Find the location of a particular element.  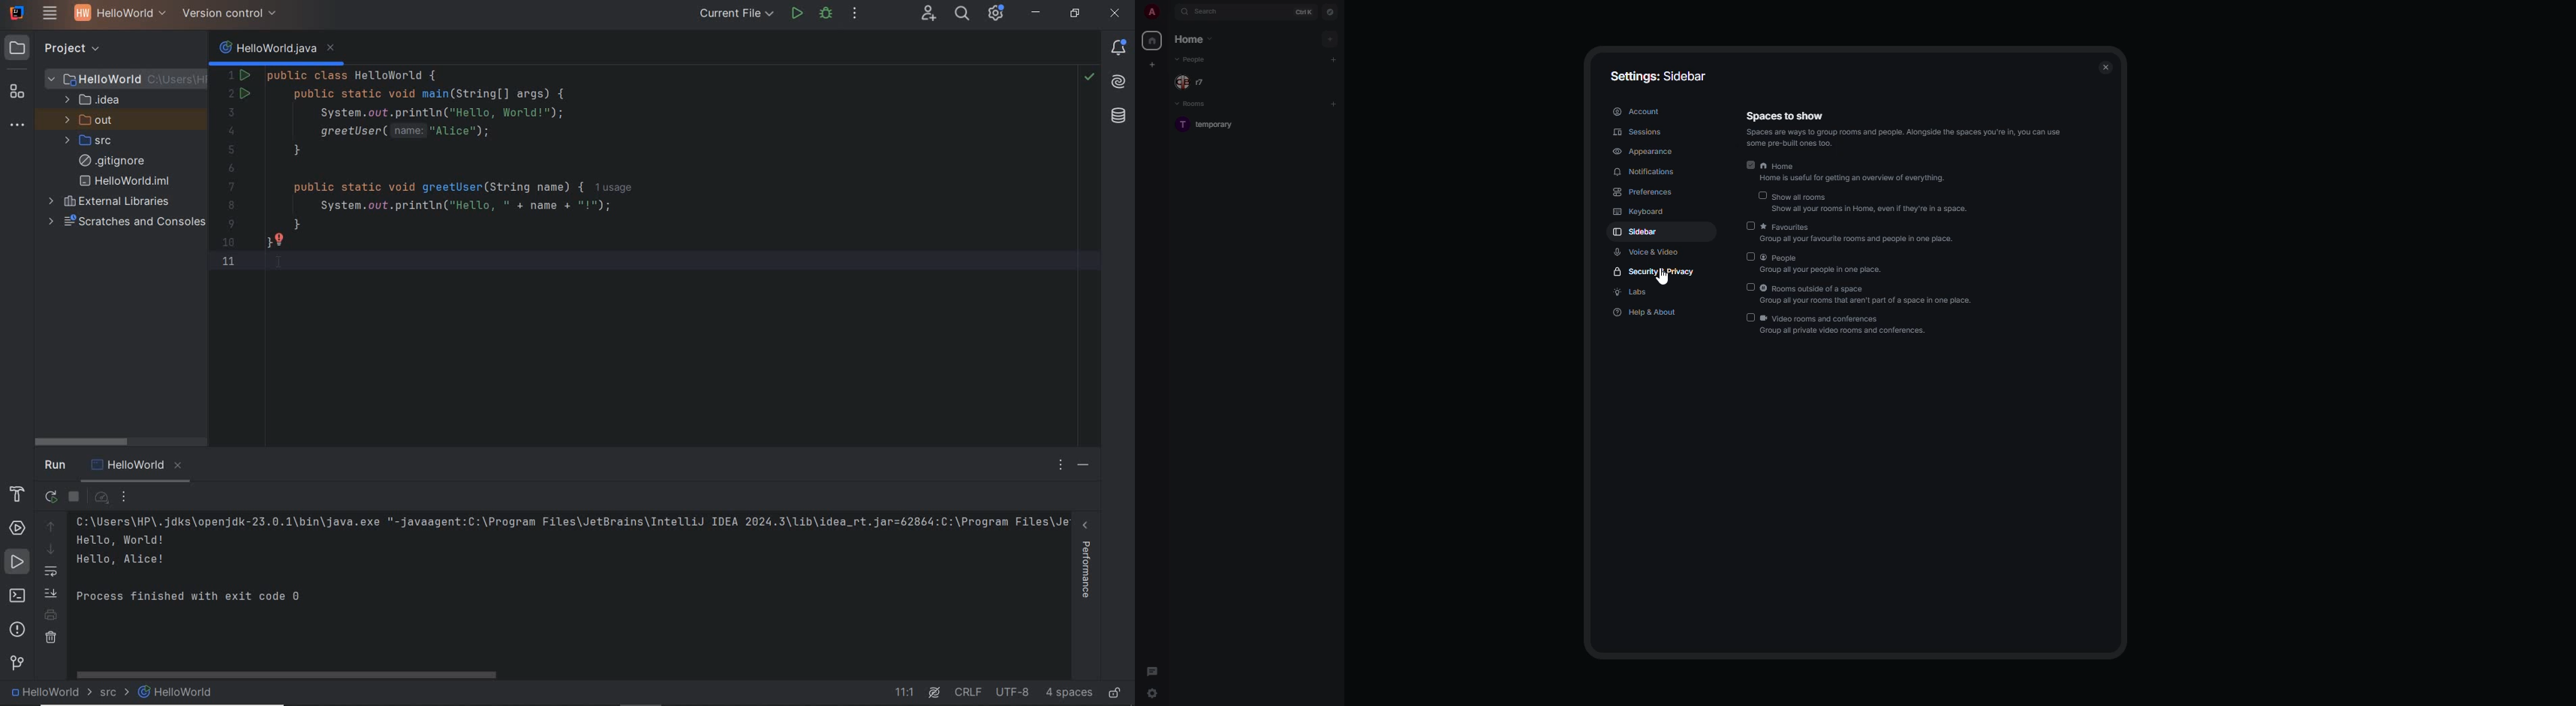

code with me is located at coordinates (929, 13).